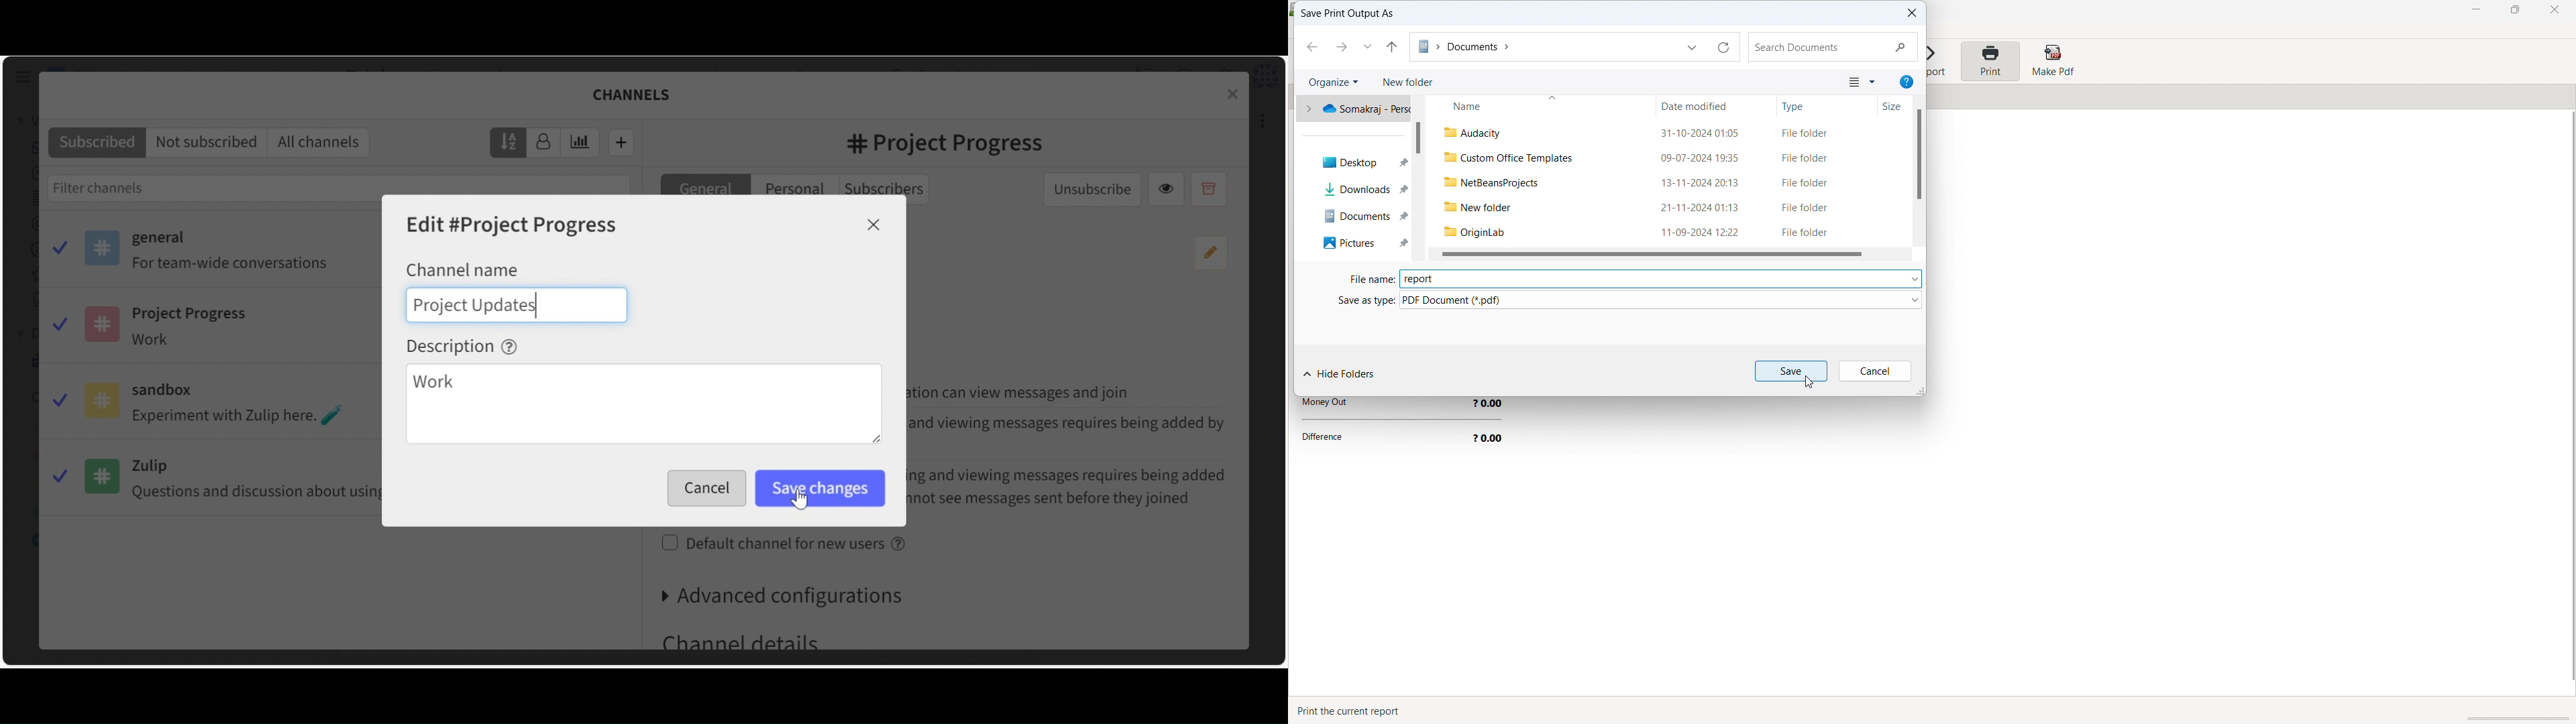  I want to click on size, so click(1884, 107).